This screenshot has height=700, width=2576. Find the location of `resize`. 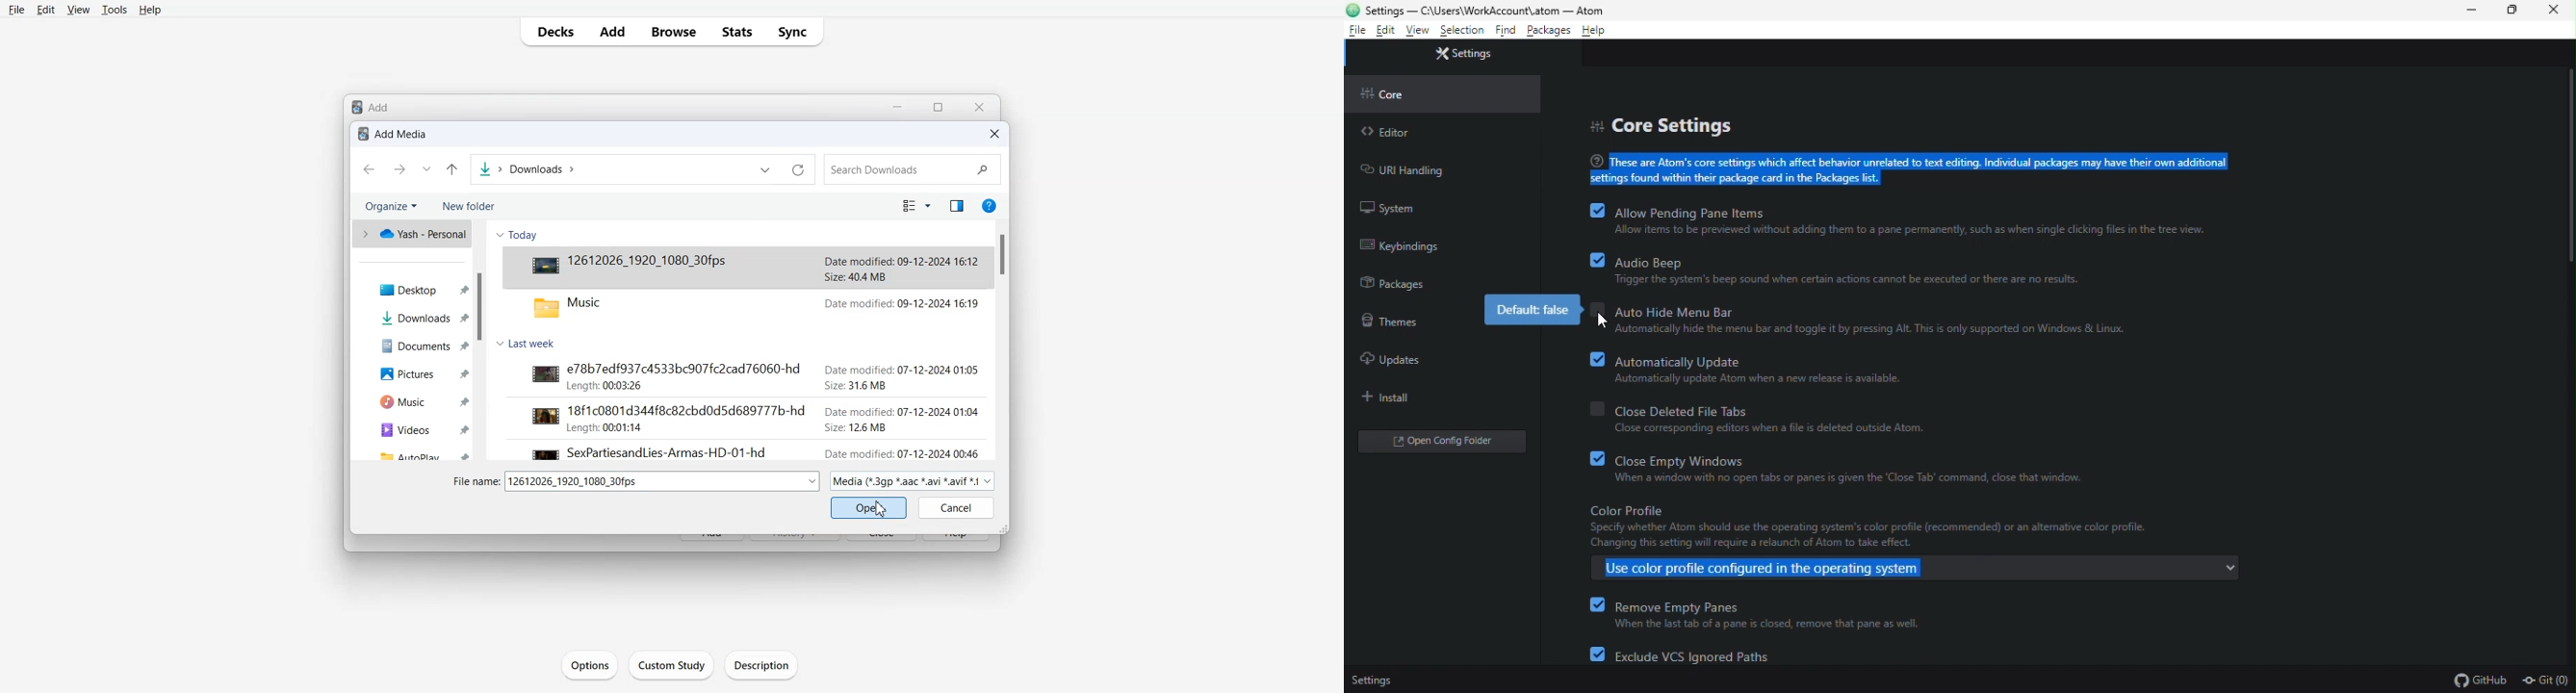

resize is located at coordinates (937, 106).